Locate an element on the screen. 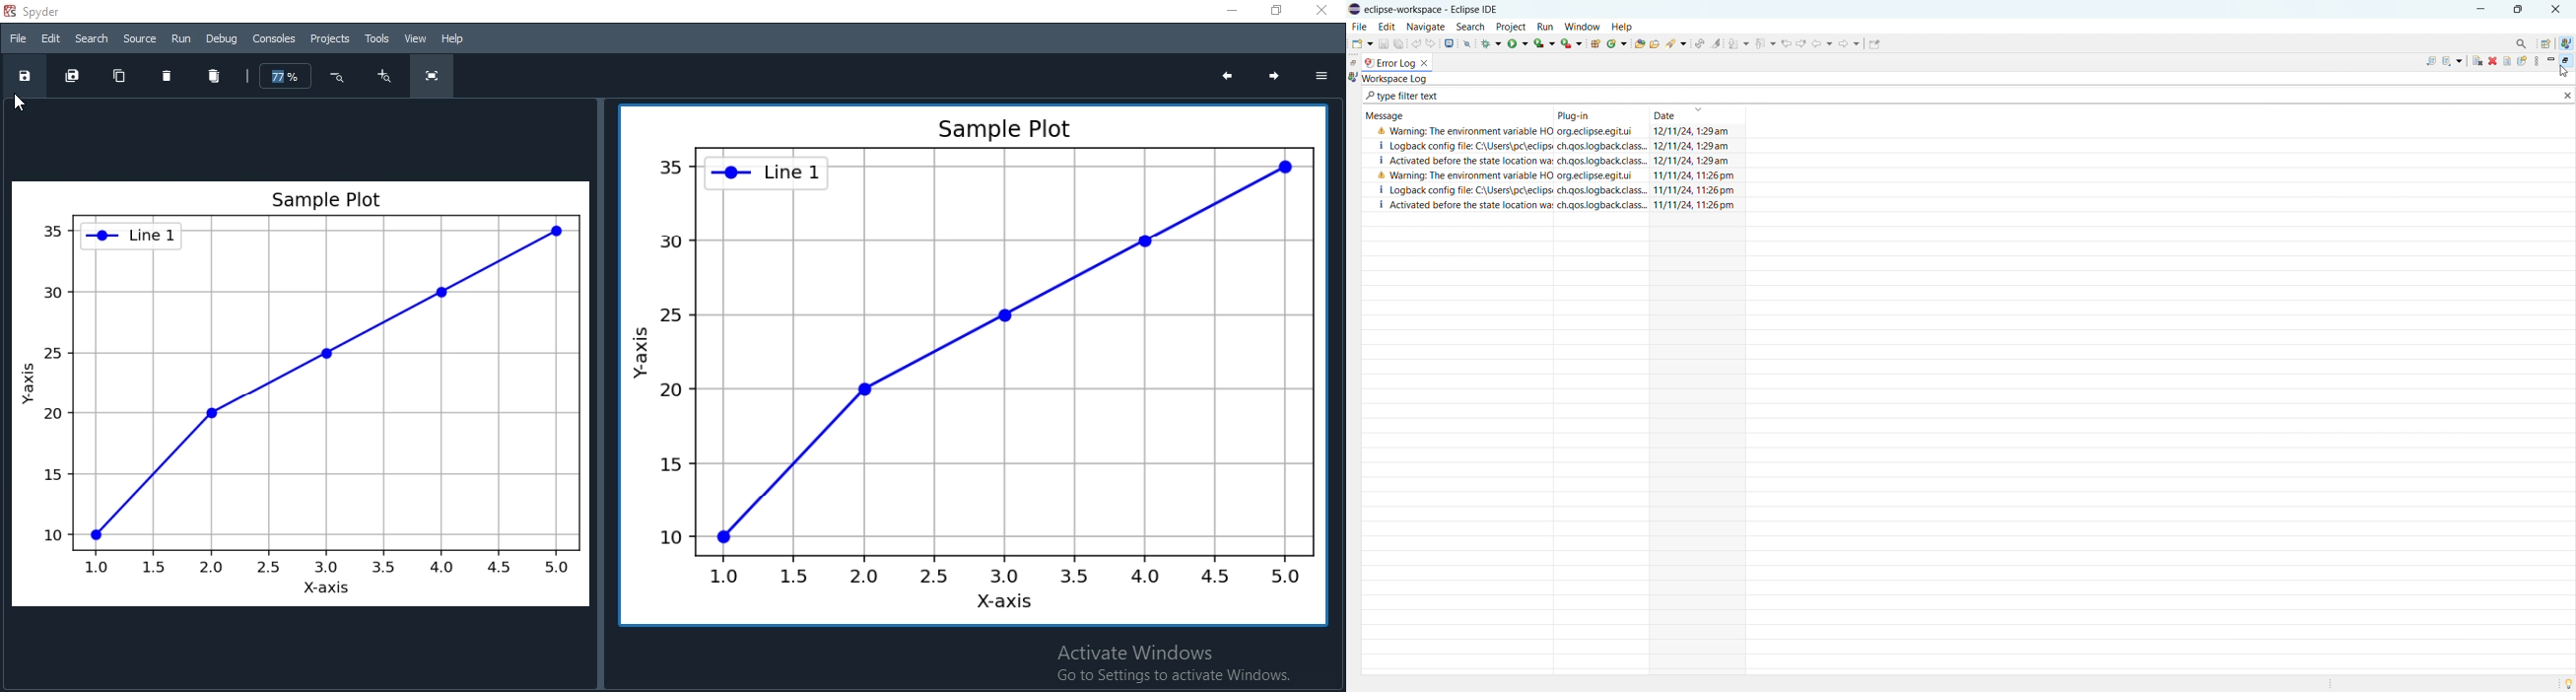 This screenshot has height=700, width=2576. forward is located at coordinates (1848, 43).